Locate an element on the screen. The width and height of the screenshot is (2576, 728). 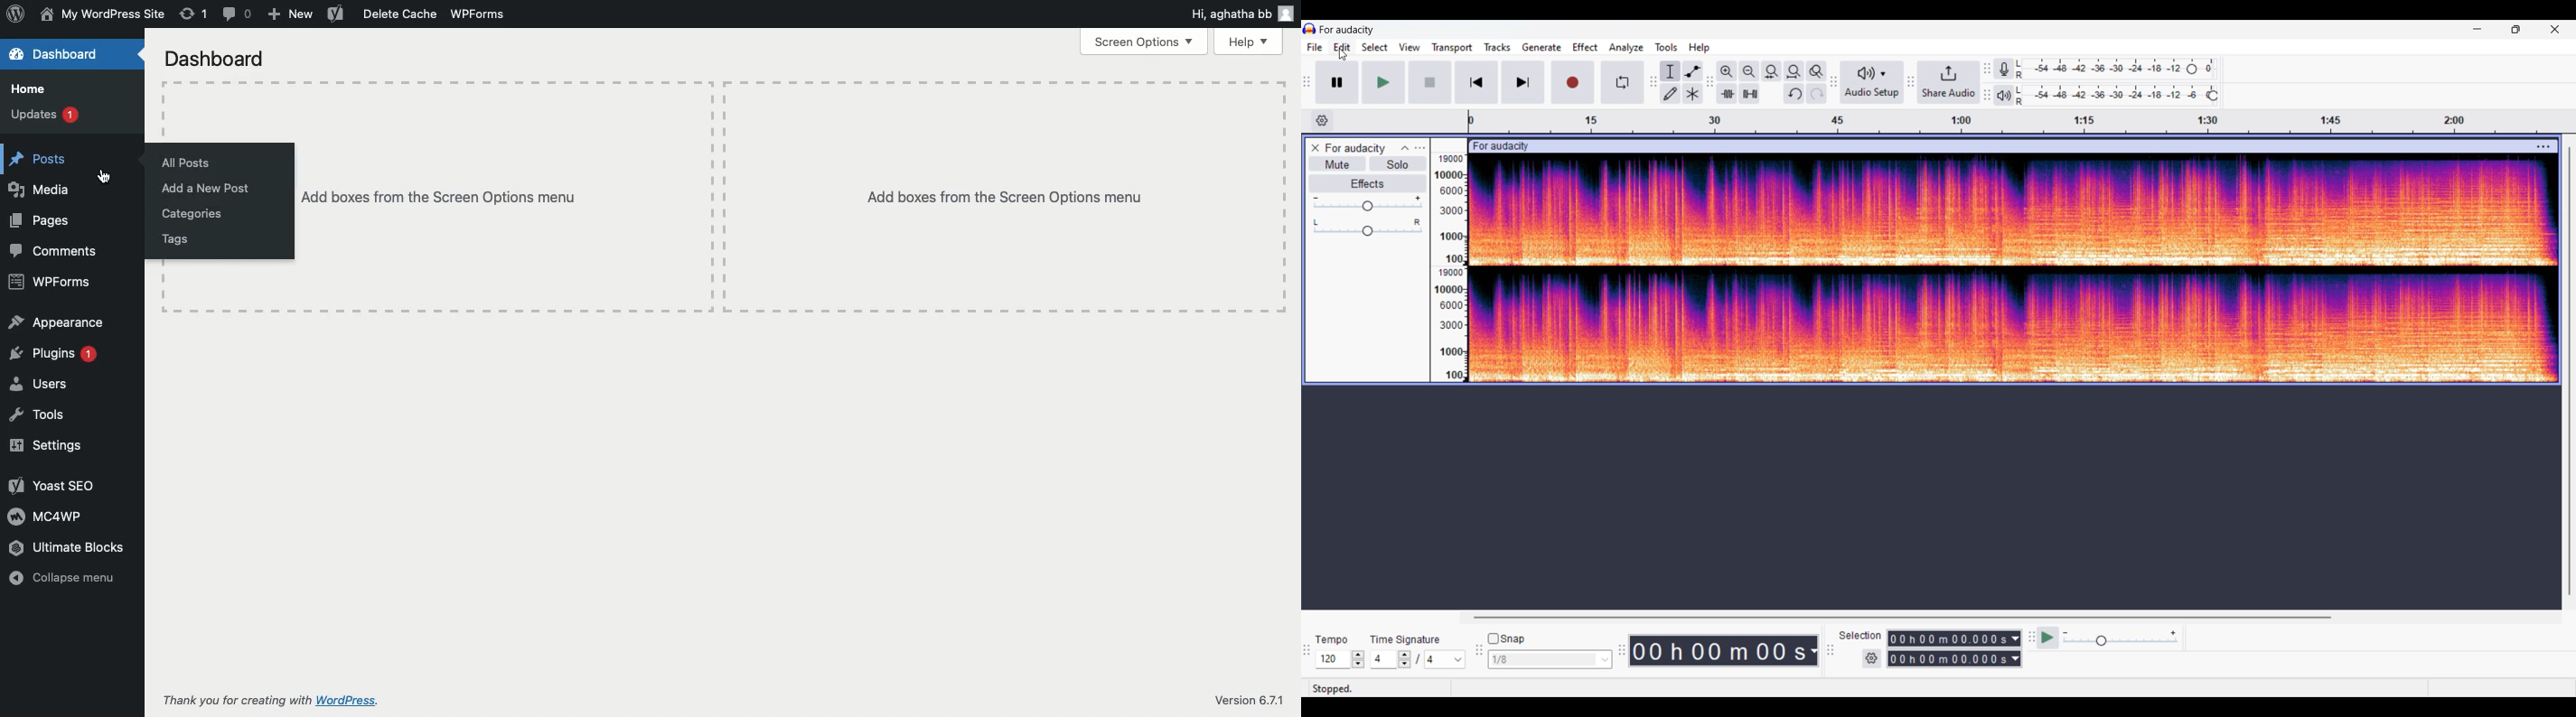
Audio setup is located at coordinates (1872, 82).